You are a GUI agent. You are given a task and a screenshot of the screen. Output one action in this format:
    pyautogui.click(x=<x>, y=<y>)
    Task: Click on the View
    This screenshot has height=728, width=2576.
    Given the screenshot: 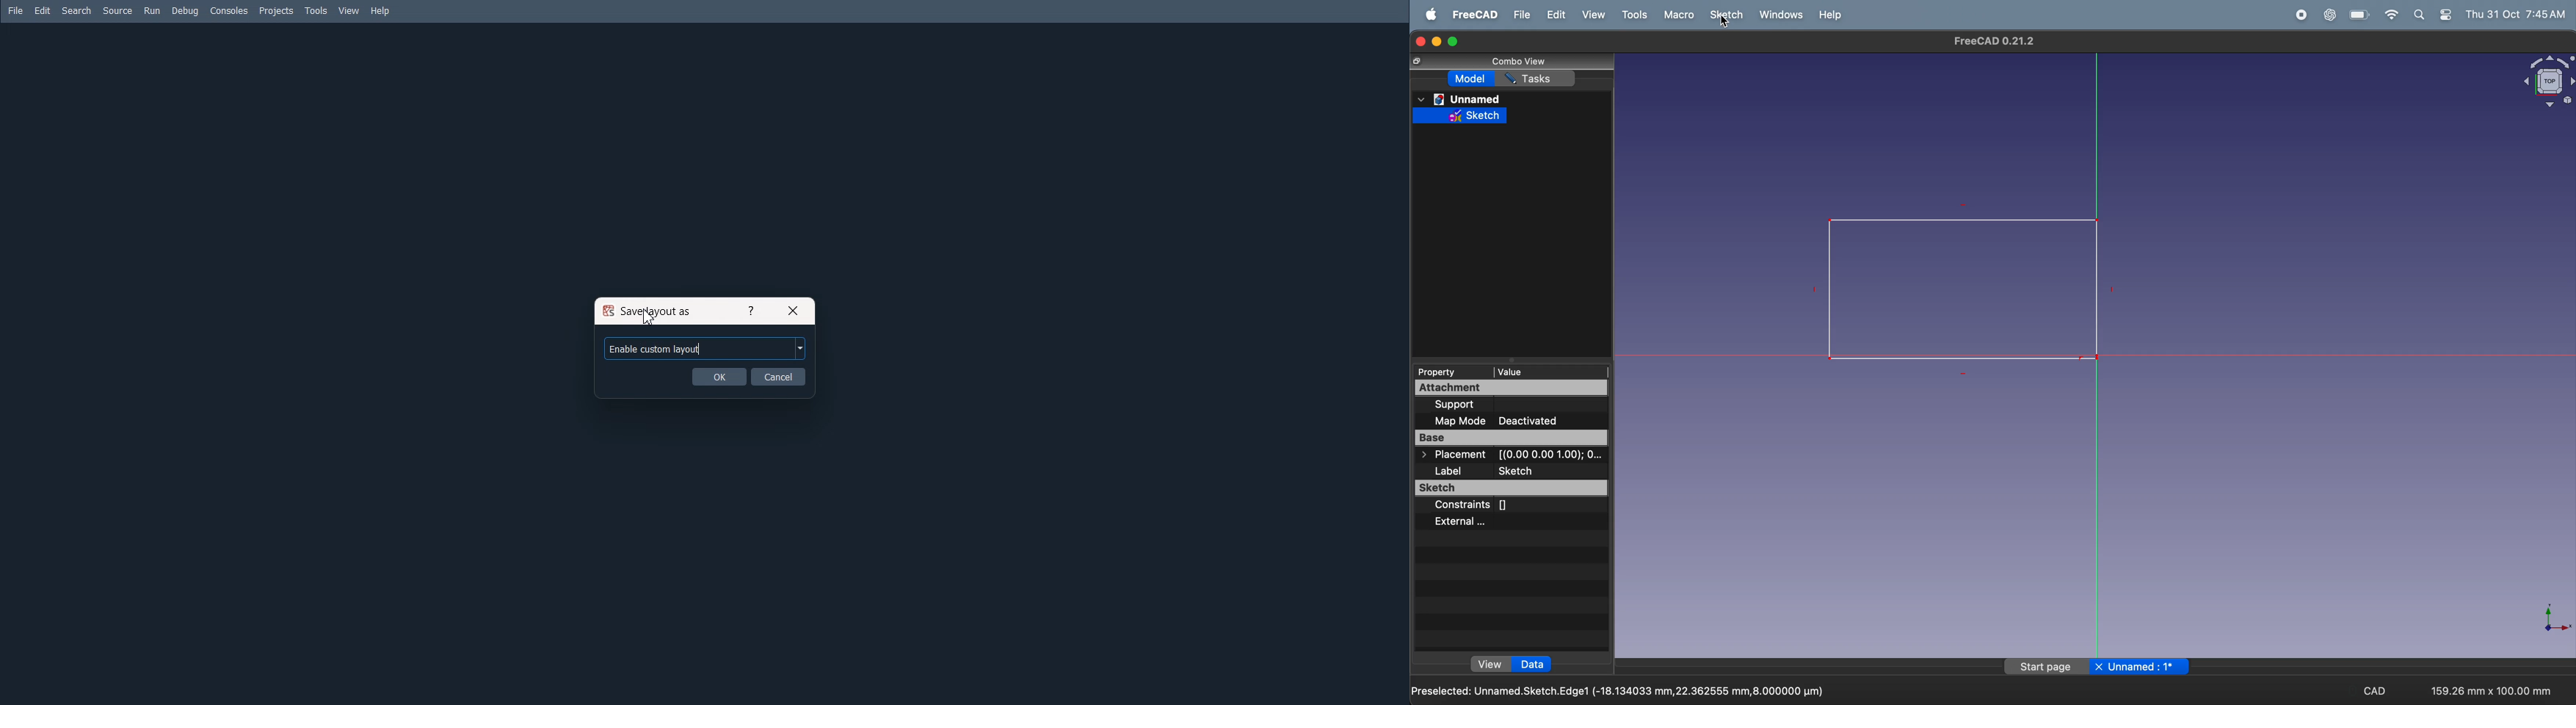 What is the action you would take?
    pyautogui.click(x=348, y=11)
    